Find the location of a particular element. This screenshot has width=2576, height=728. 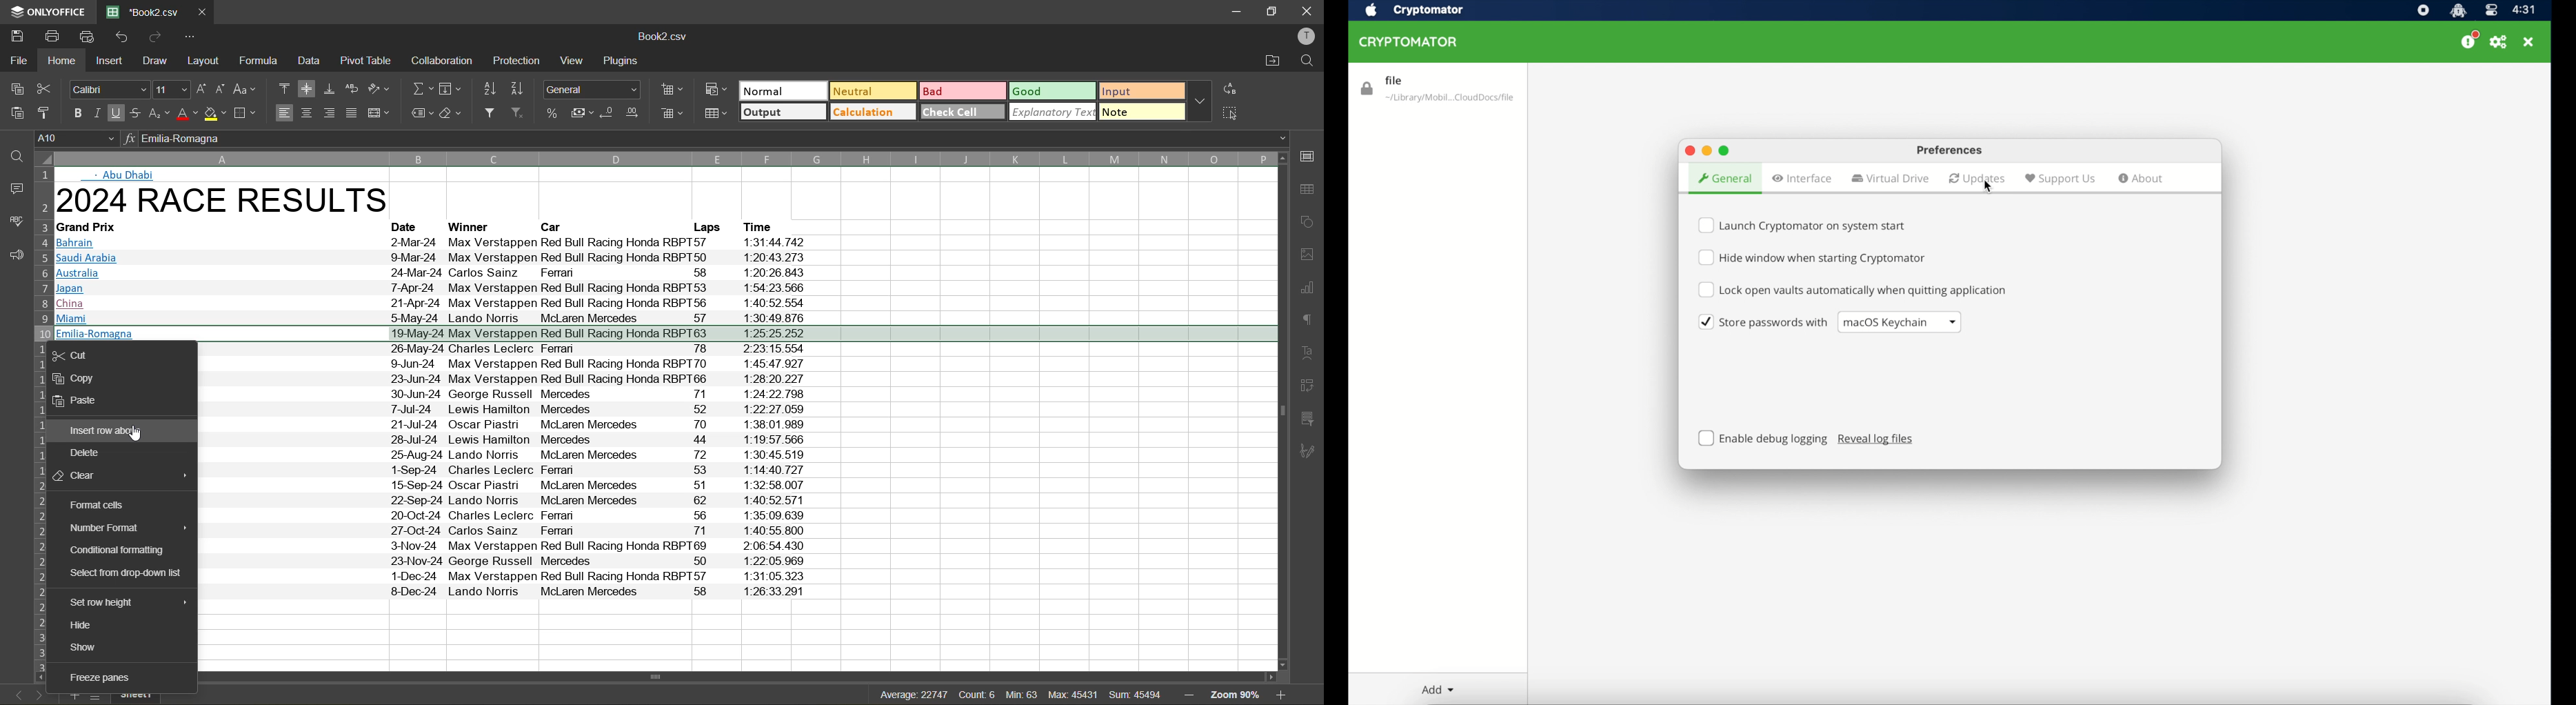

format cells is located at coordinates (99, 504).